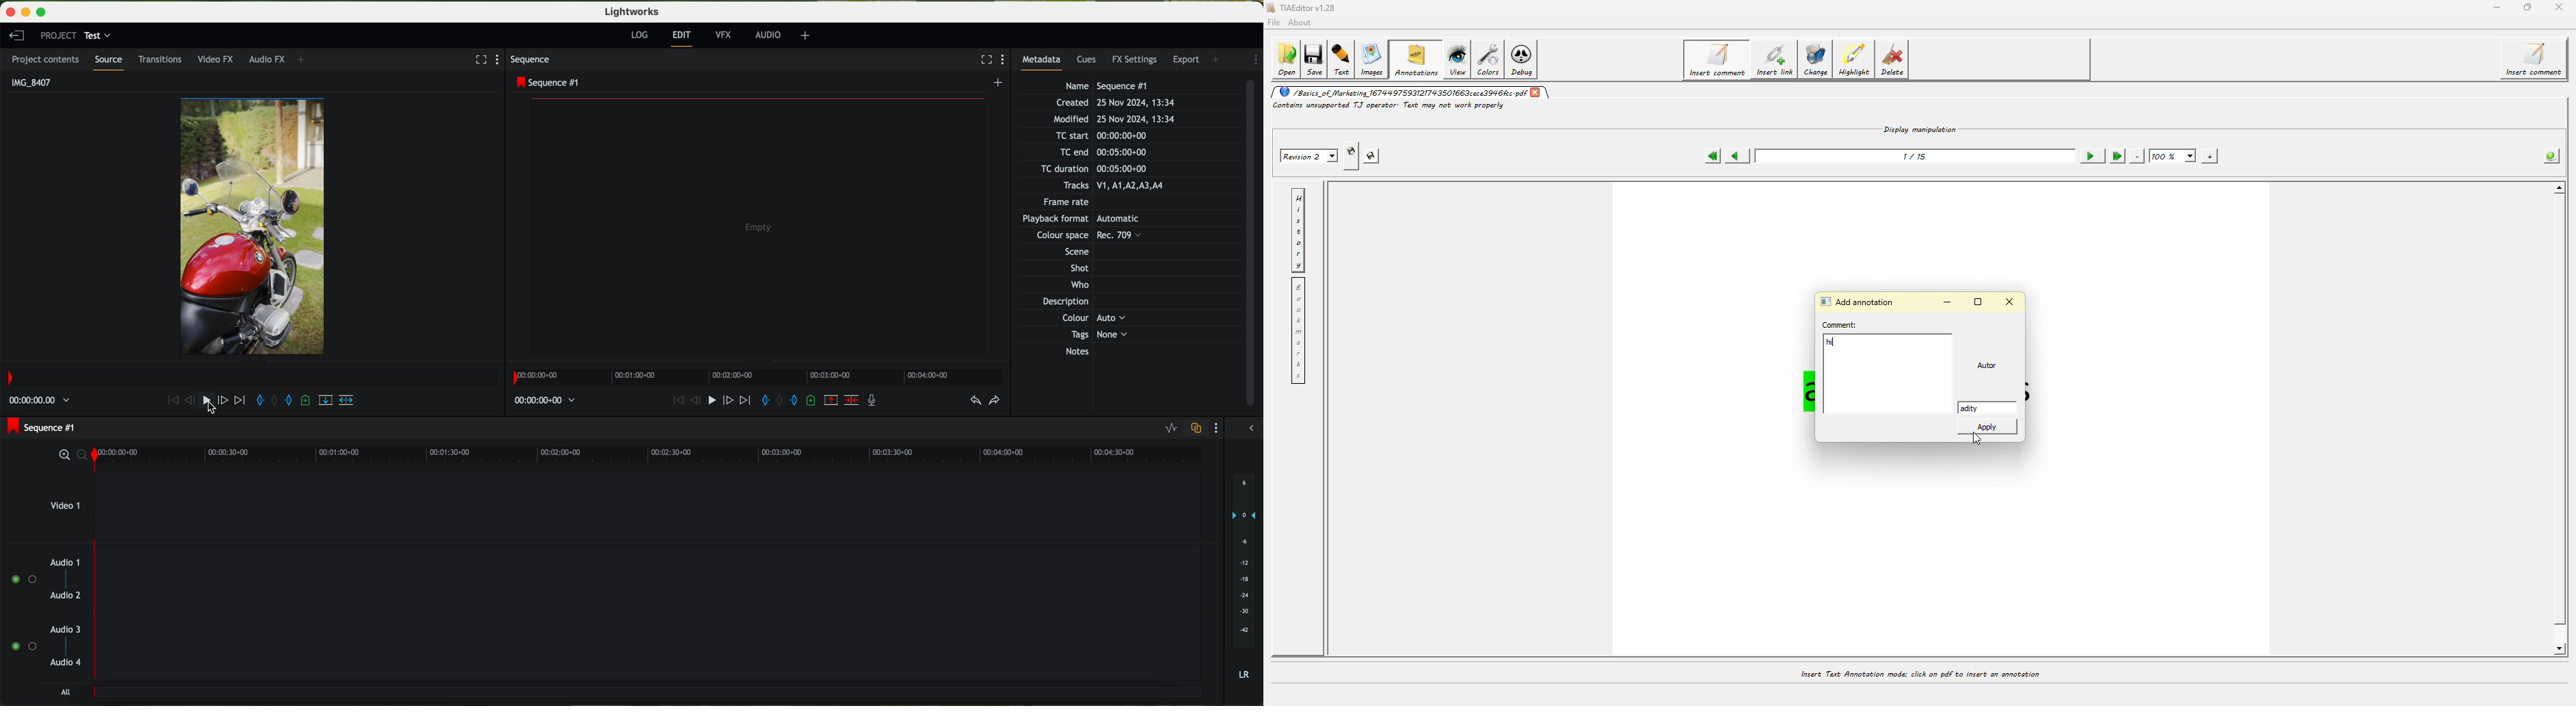 This screenshot has width=2576, height=728. Describe the element at coordinates (873, 400) in the screenshot. I see `record a voice over` at that location.